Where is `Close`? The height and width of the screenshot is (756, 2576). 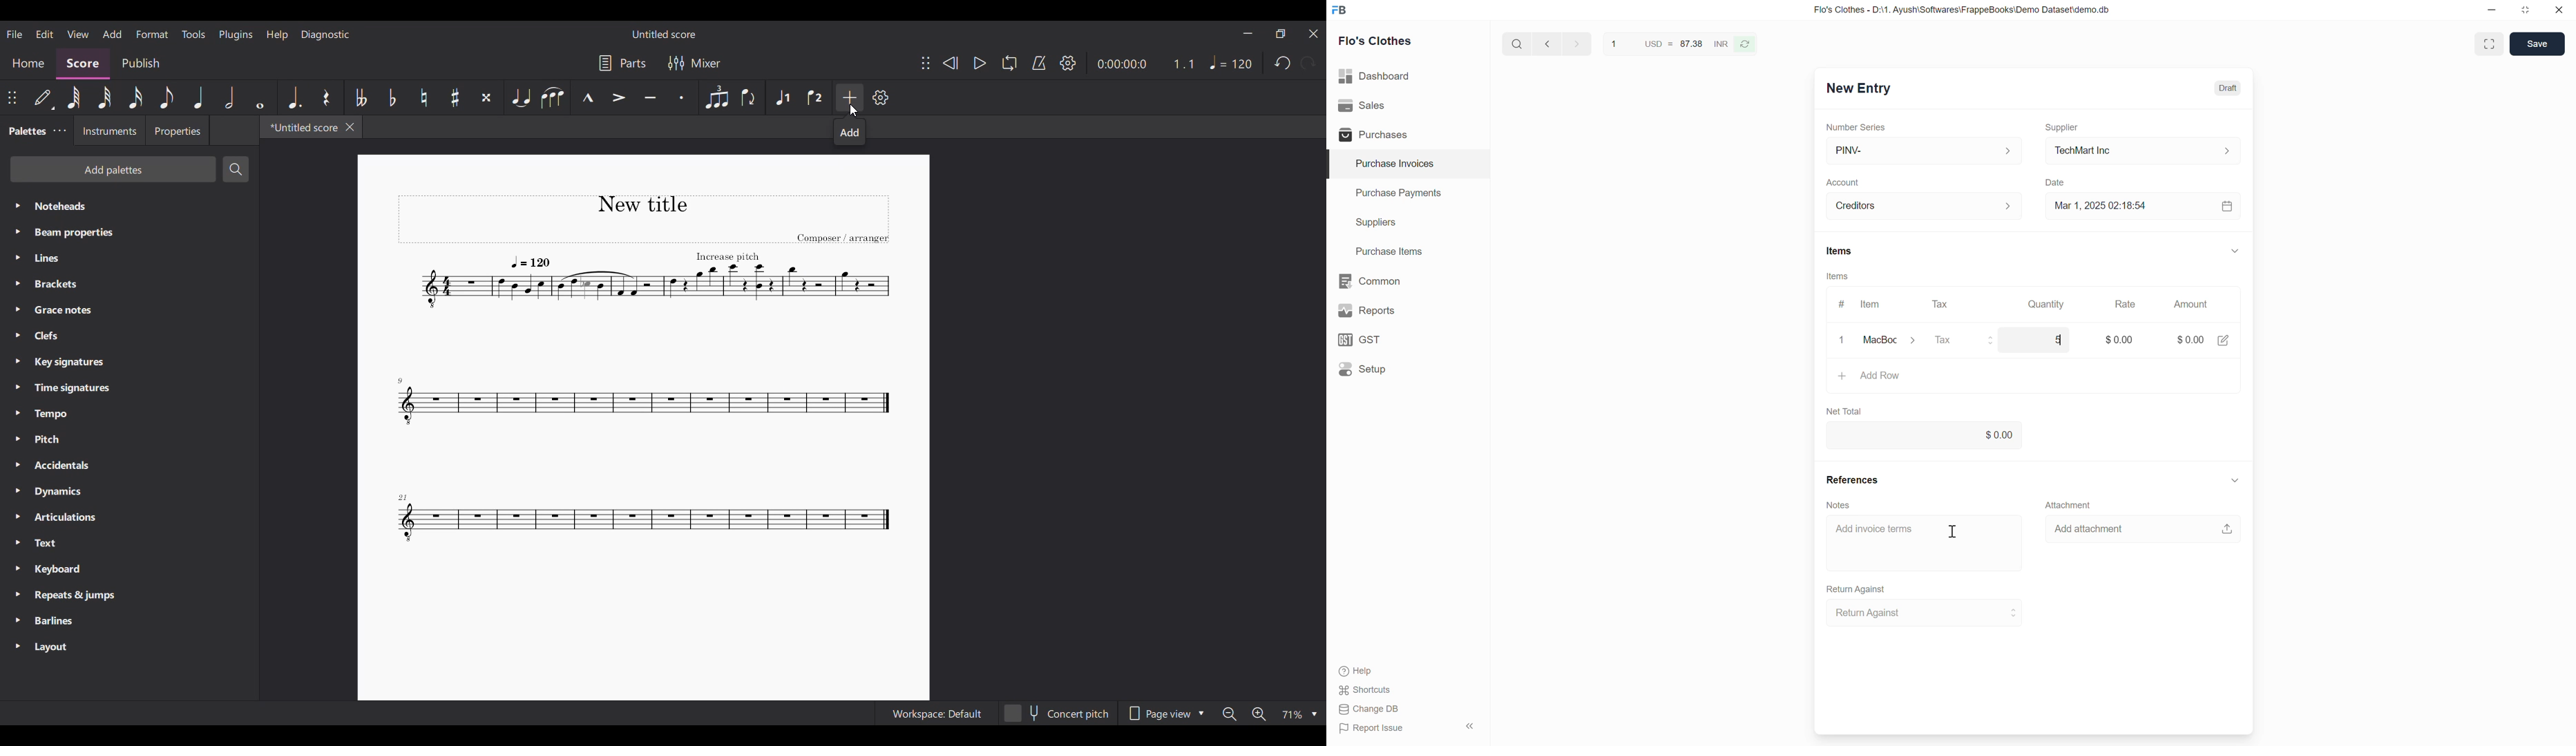
Close is located at coordinates (2559, 10).